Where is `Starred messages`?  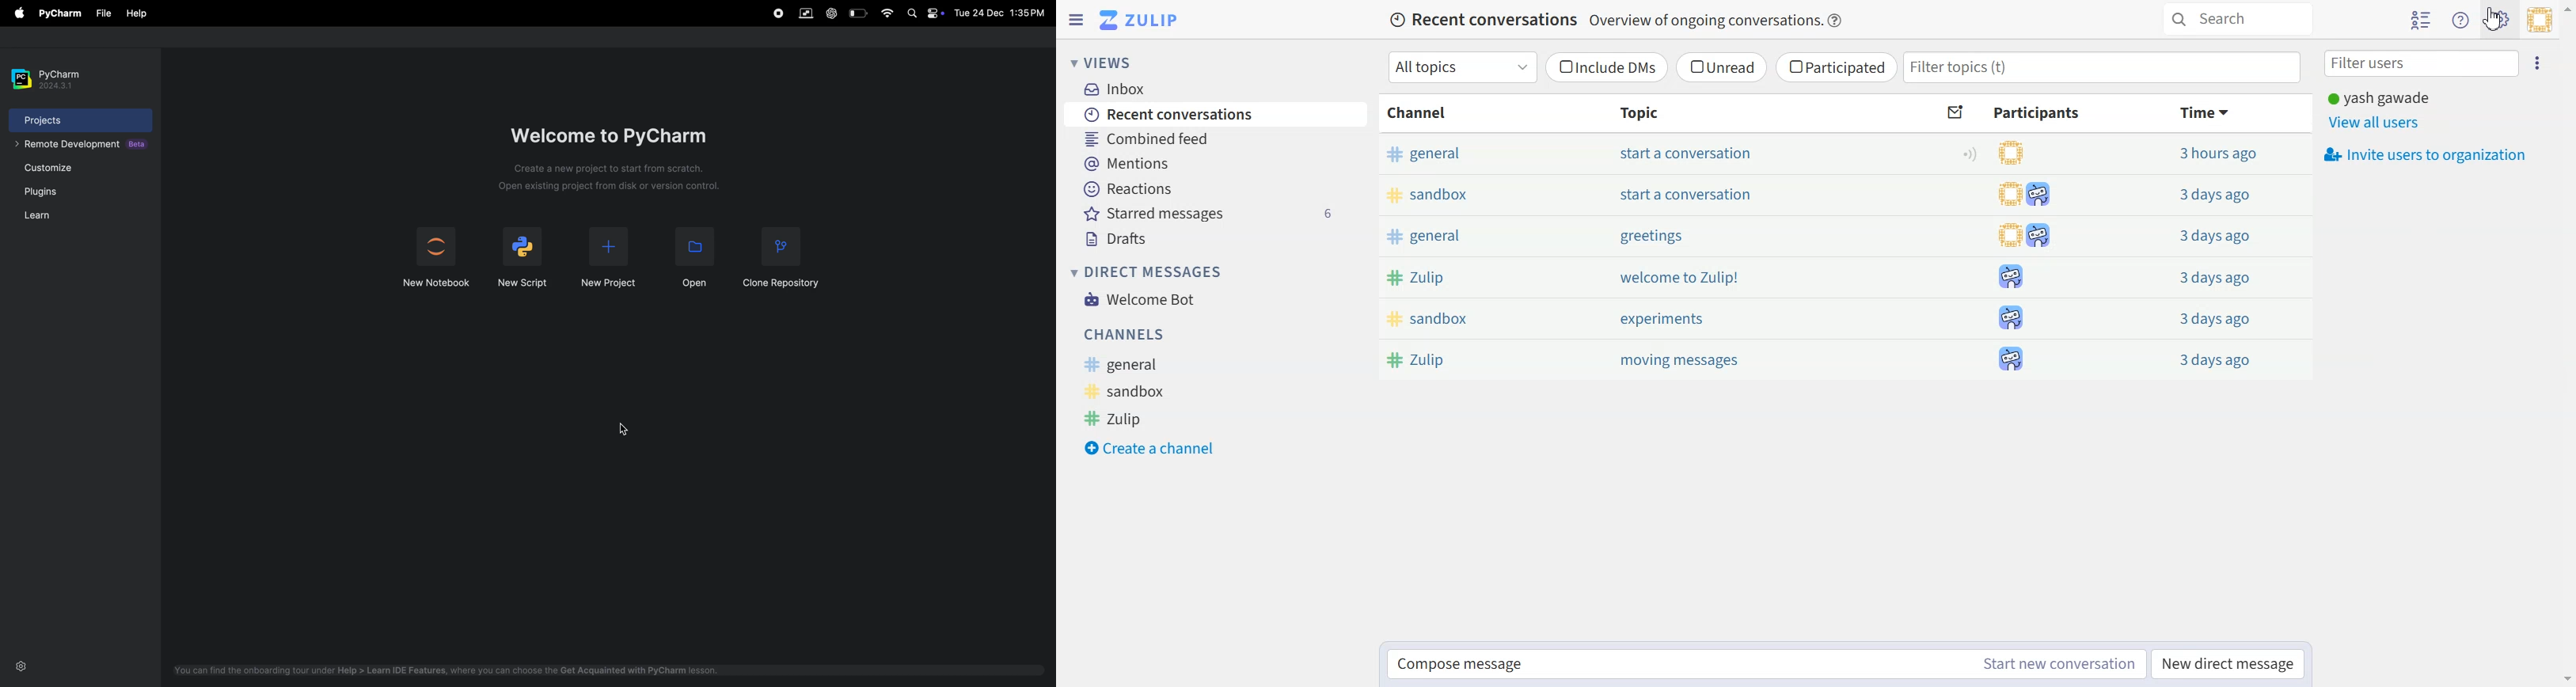
Starred messages is located at coordinates (1218, 213).